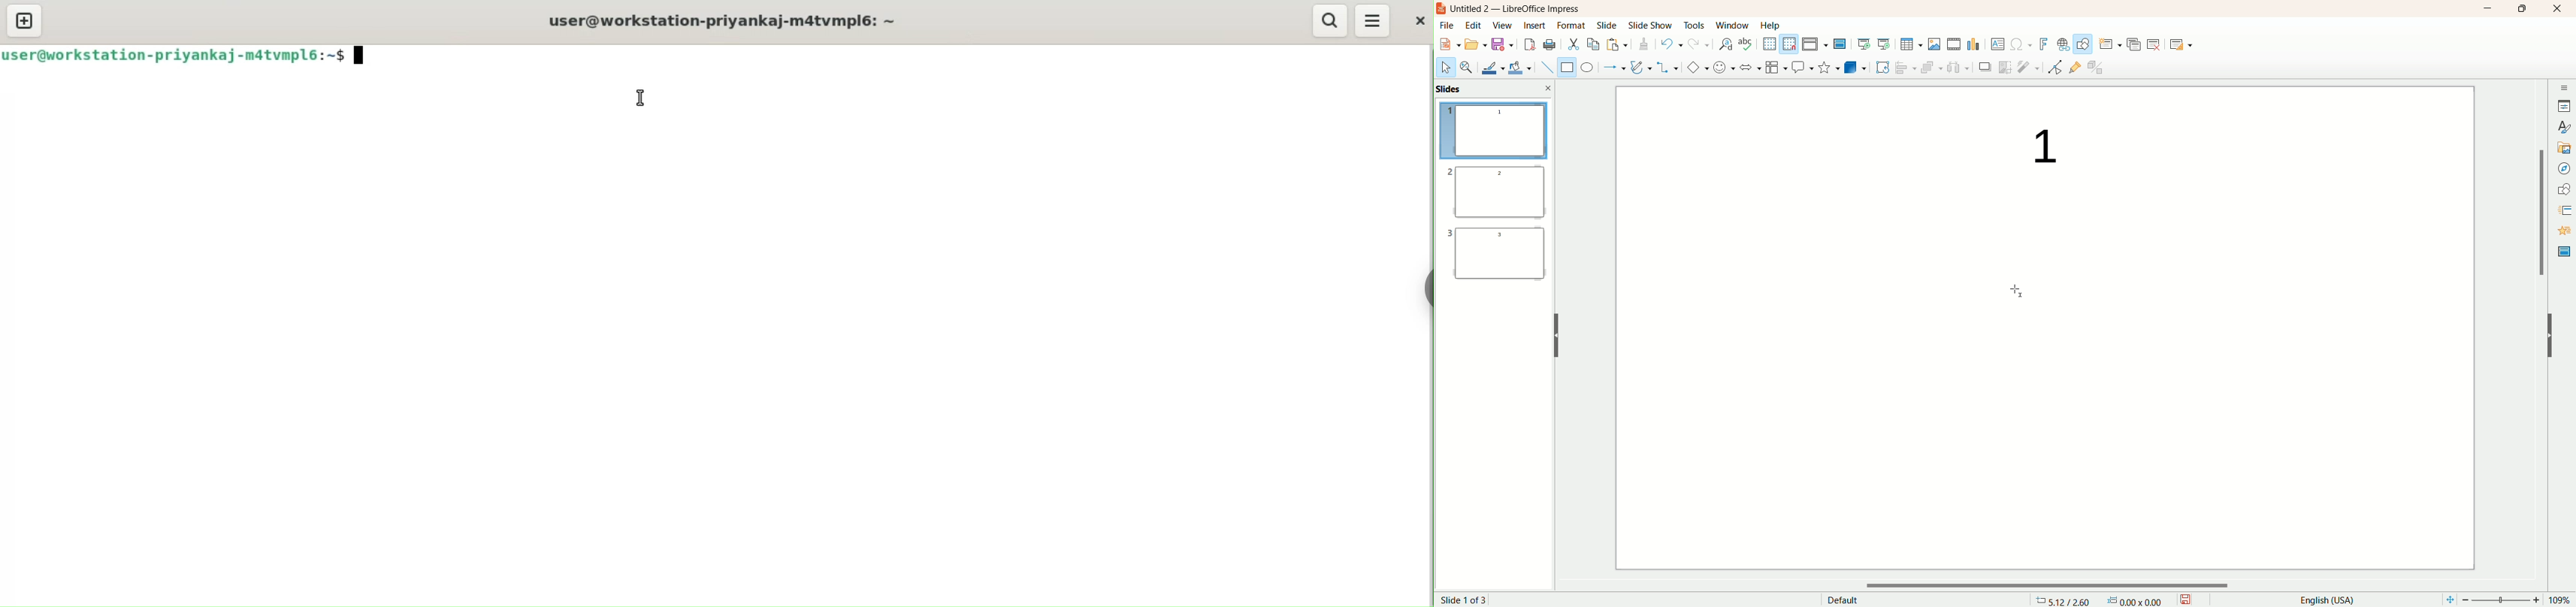  Describe the element at coordinates (1442, 10) in the screenshot. I see `logo` at that location.